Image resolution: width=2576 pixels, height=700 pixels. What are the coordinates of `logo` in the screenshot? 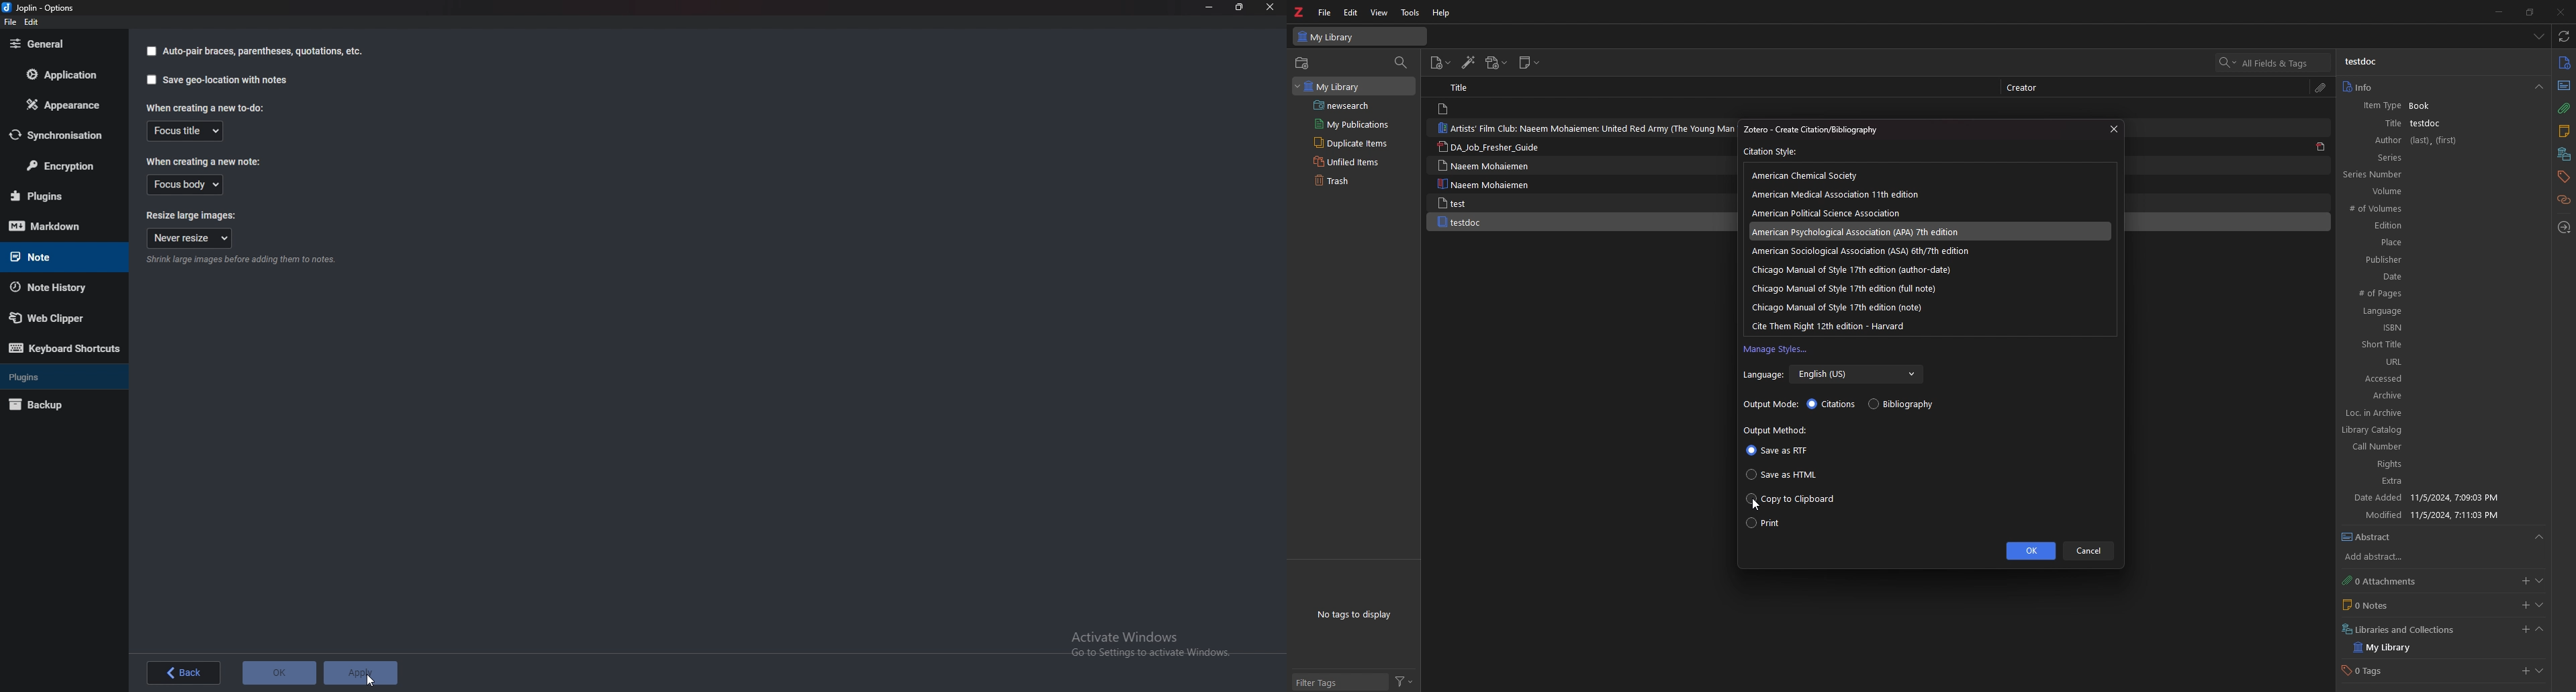 It's located at (1300, 12).